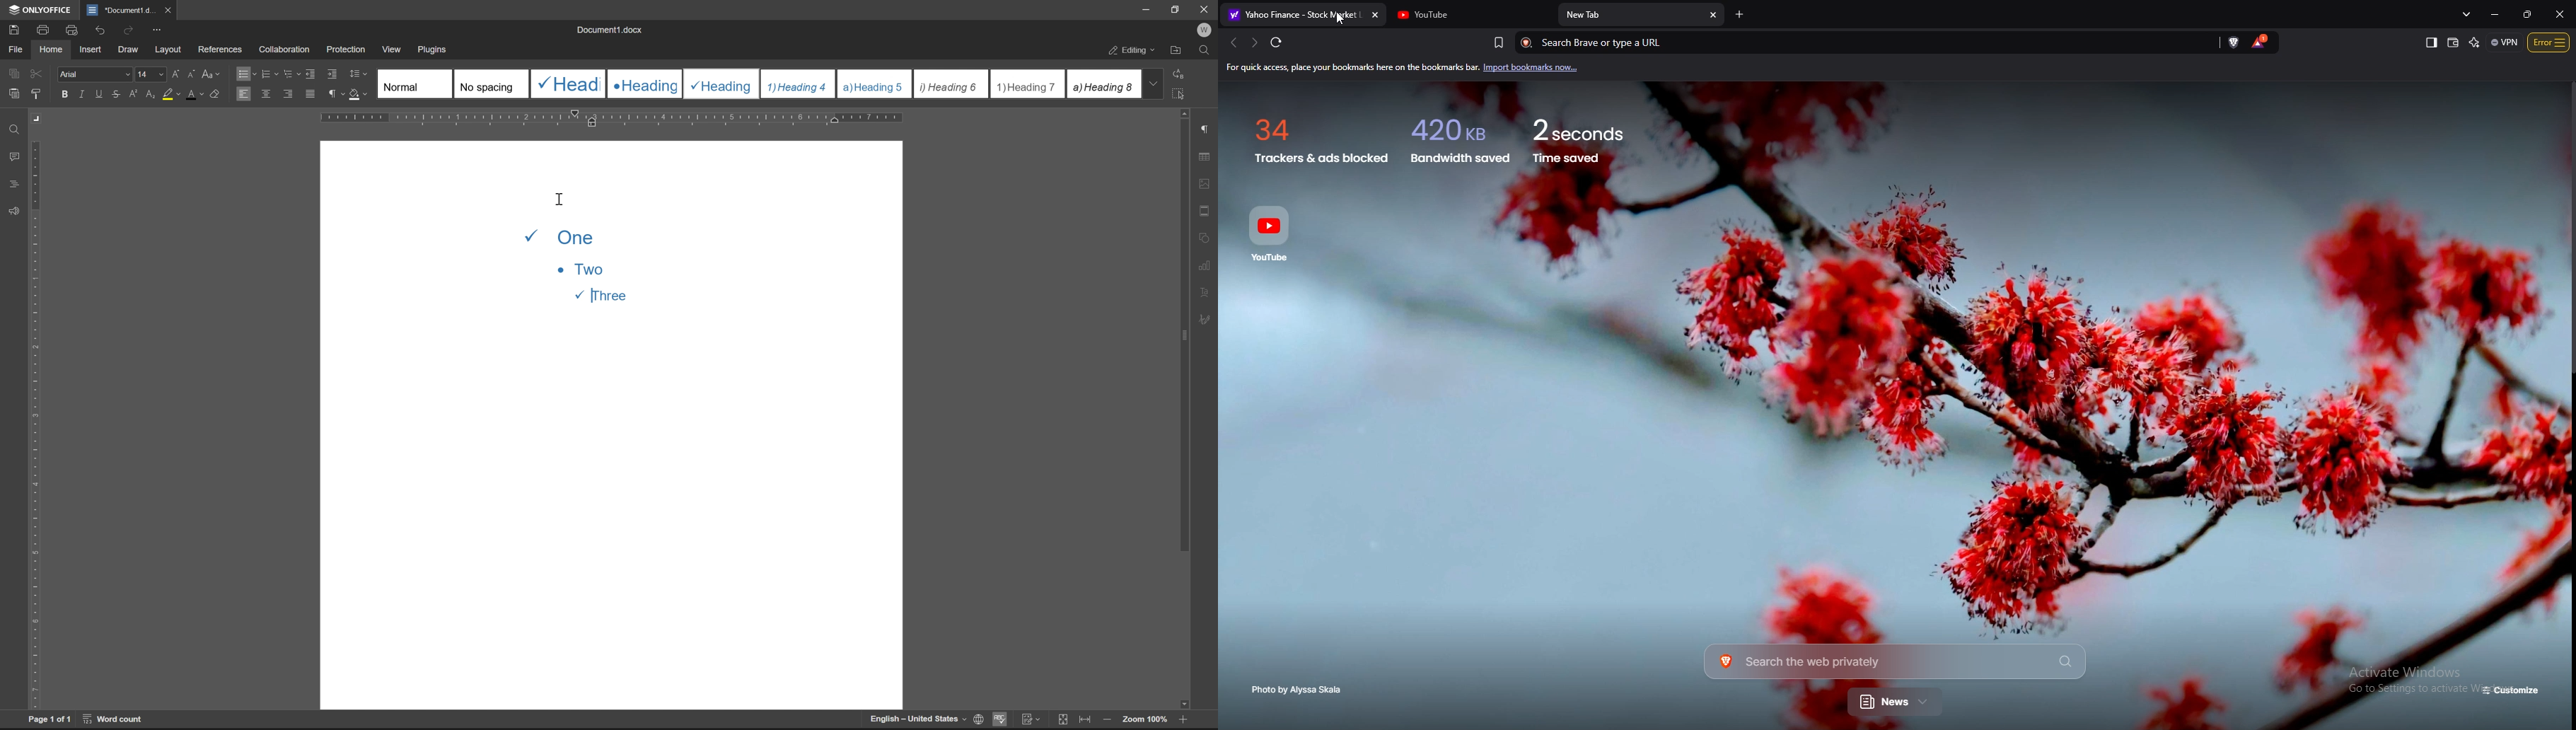 The height and width of the screenshot is (756, 2576). Describe the element at coordinates (390, 47) in the screenshot. I see `view` at that location.